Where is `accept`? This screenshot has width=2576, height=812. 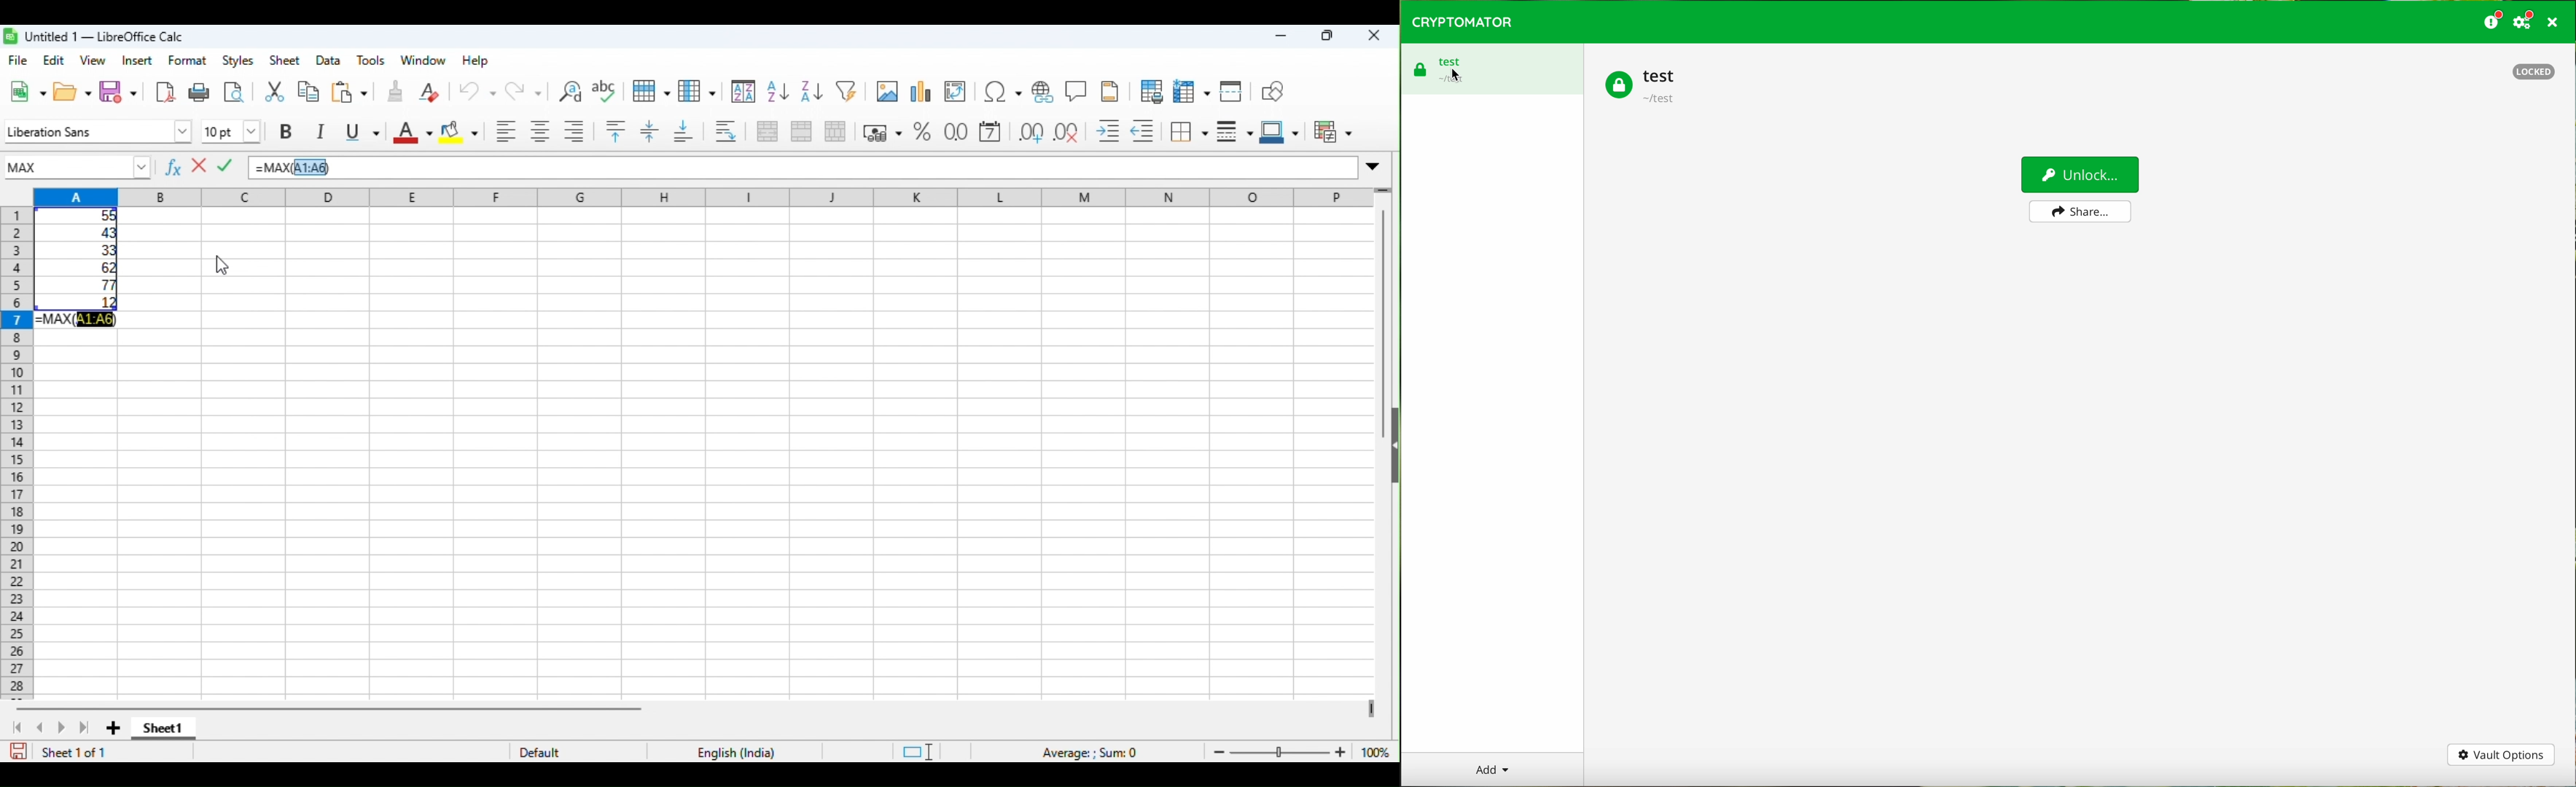 accept is located at coordinates (226, 164).